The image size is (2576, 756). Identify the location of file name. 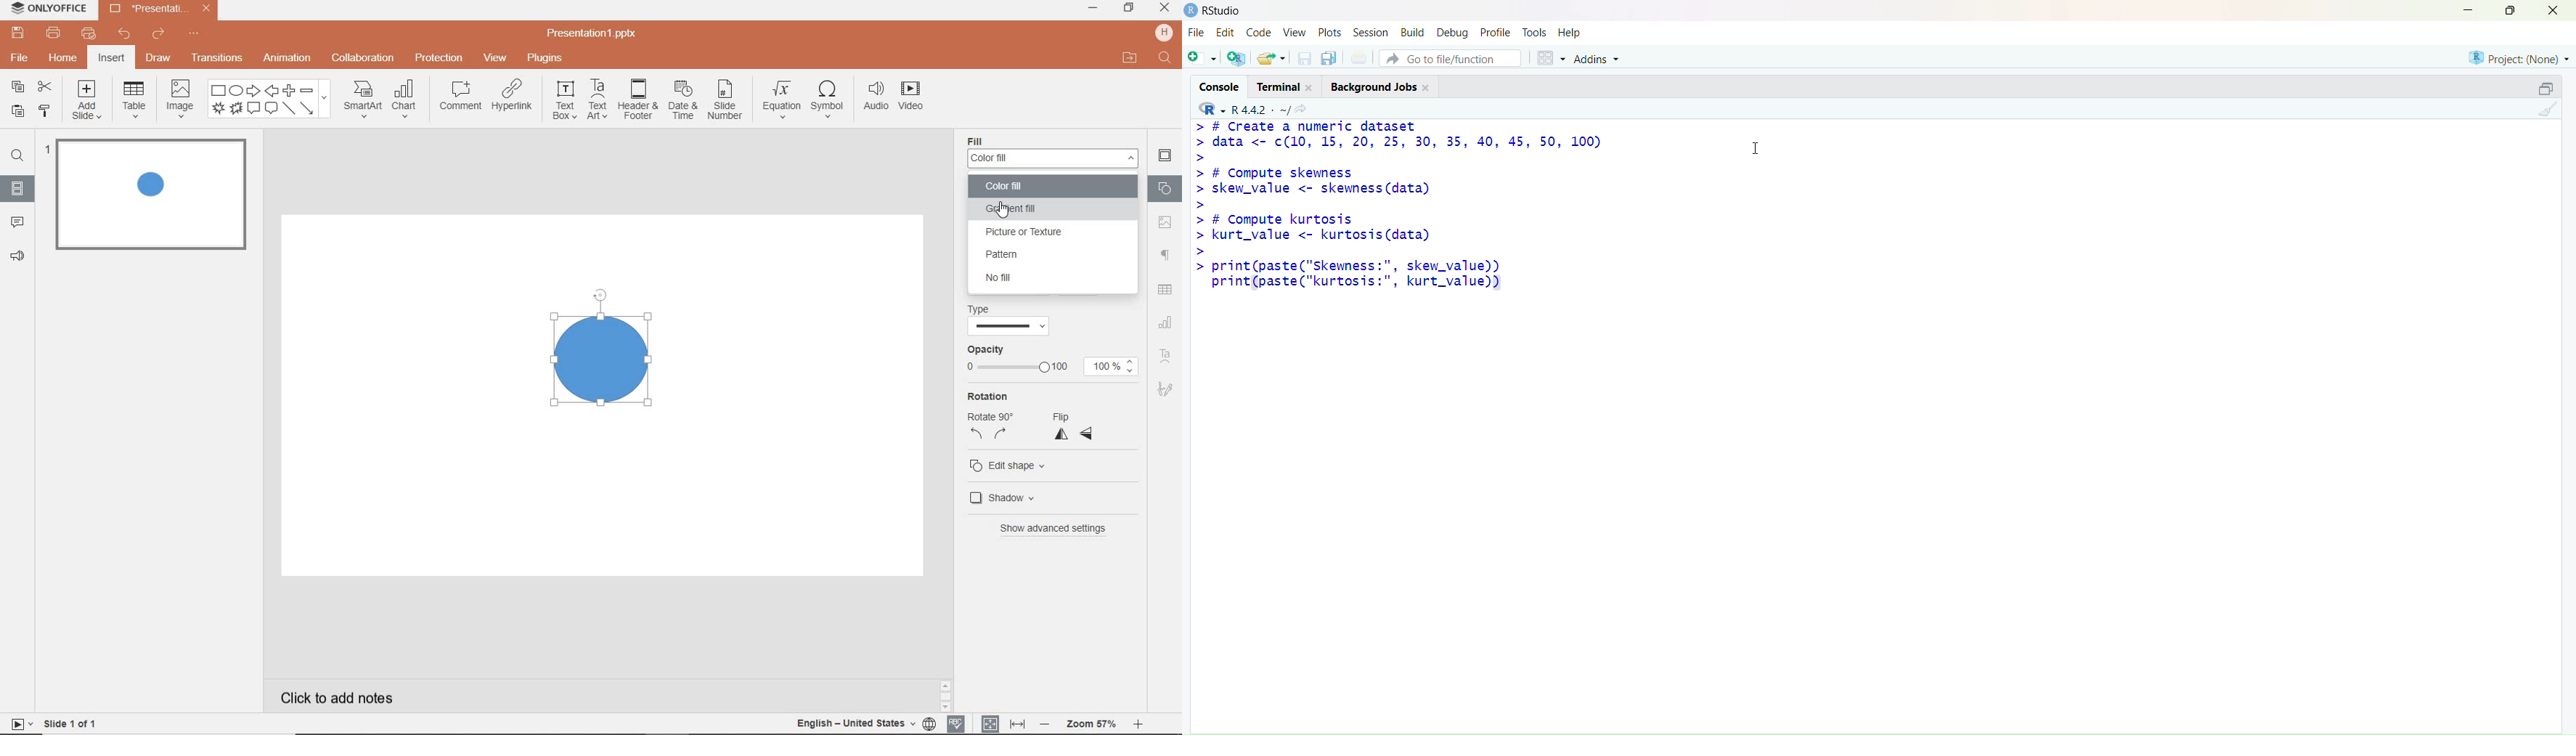
(158, 9).